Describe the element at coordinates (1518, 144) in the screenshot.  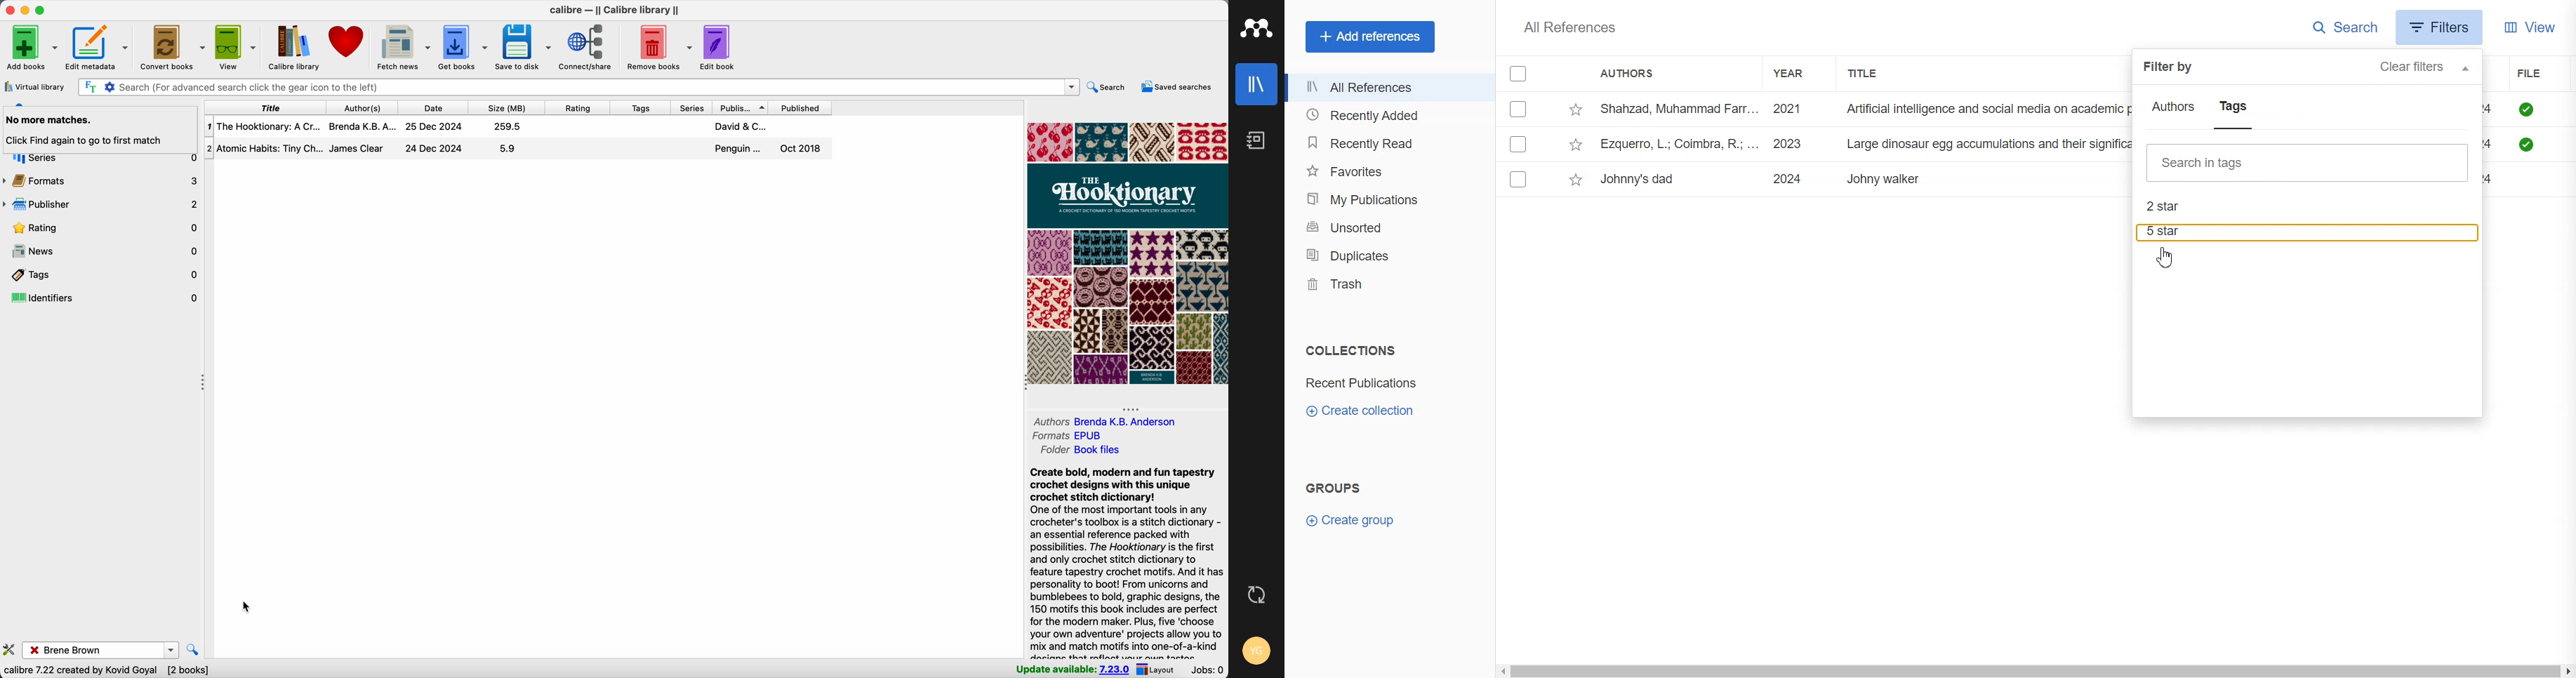
I see `select entry` at that location.